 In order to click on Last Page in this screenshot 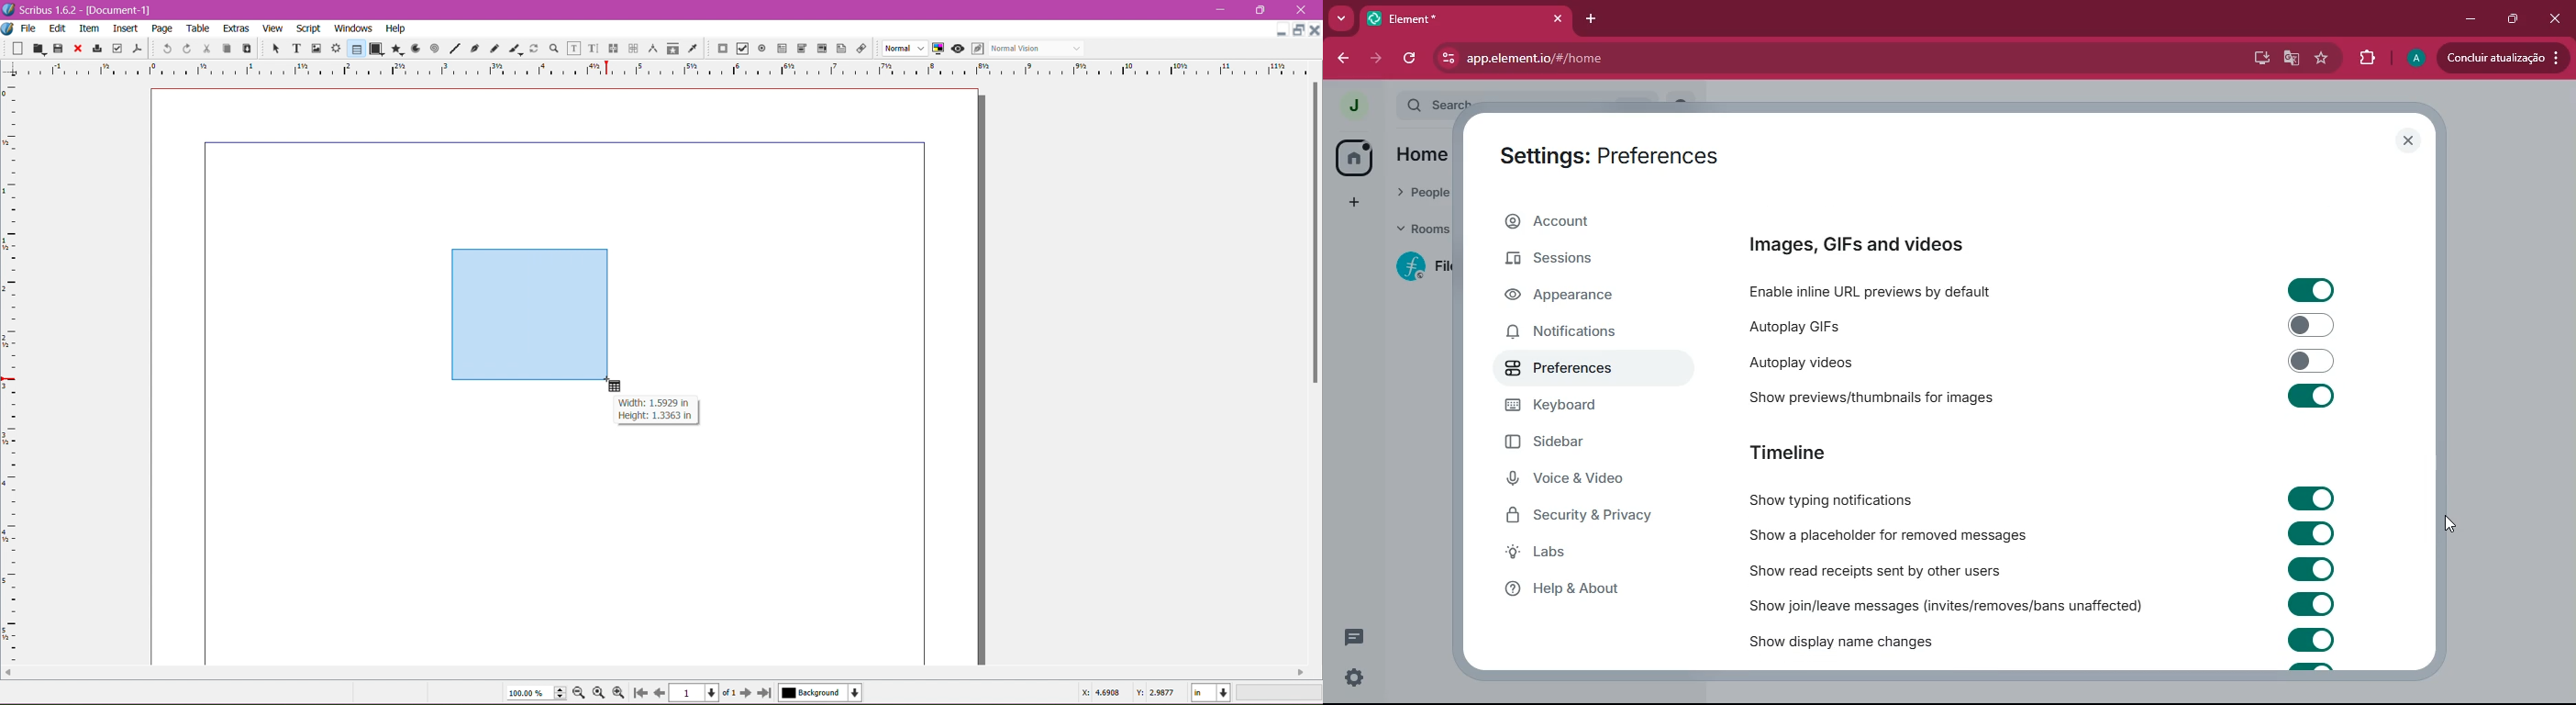, I will do `click(768, 694)`.